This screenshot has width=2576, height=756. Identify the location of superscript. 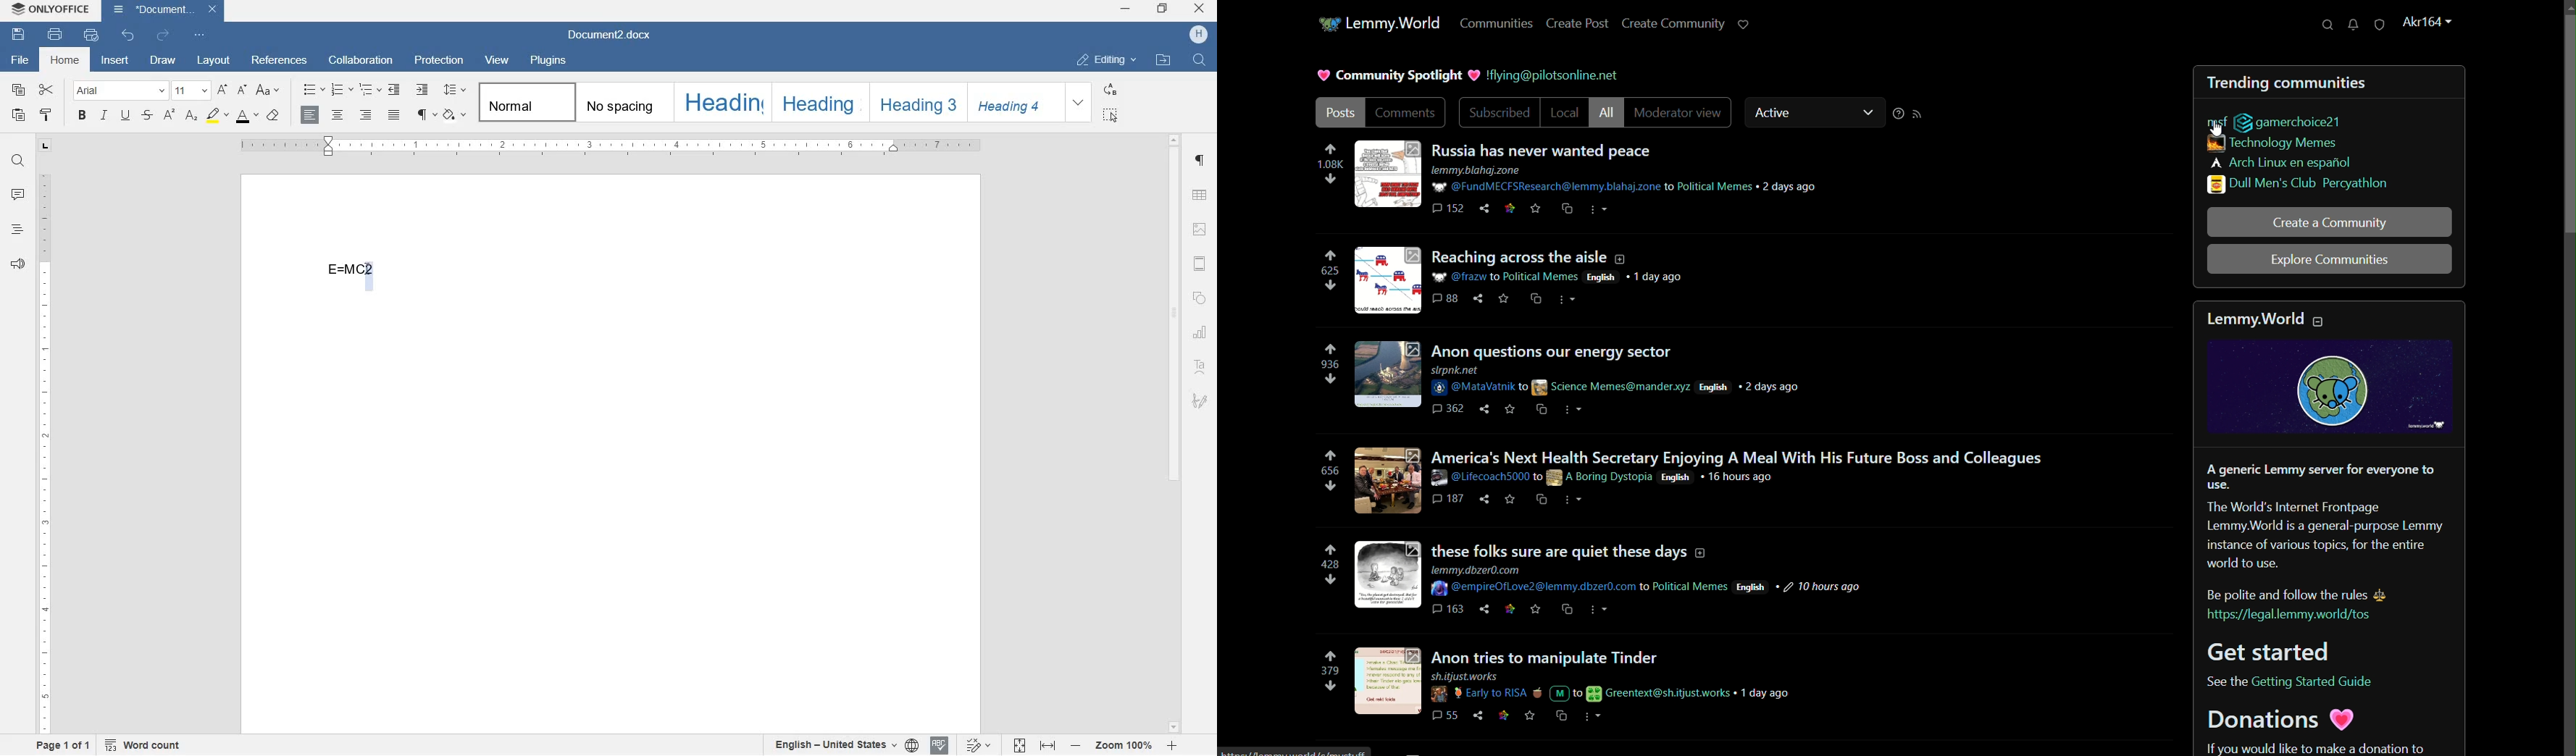
(169, 114).